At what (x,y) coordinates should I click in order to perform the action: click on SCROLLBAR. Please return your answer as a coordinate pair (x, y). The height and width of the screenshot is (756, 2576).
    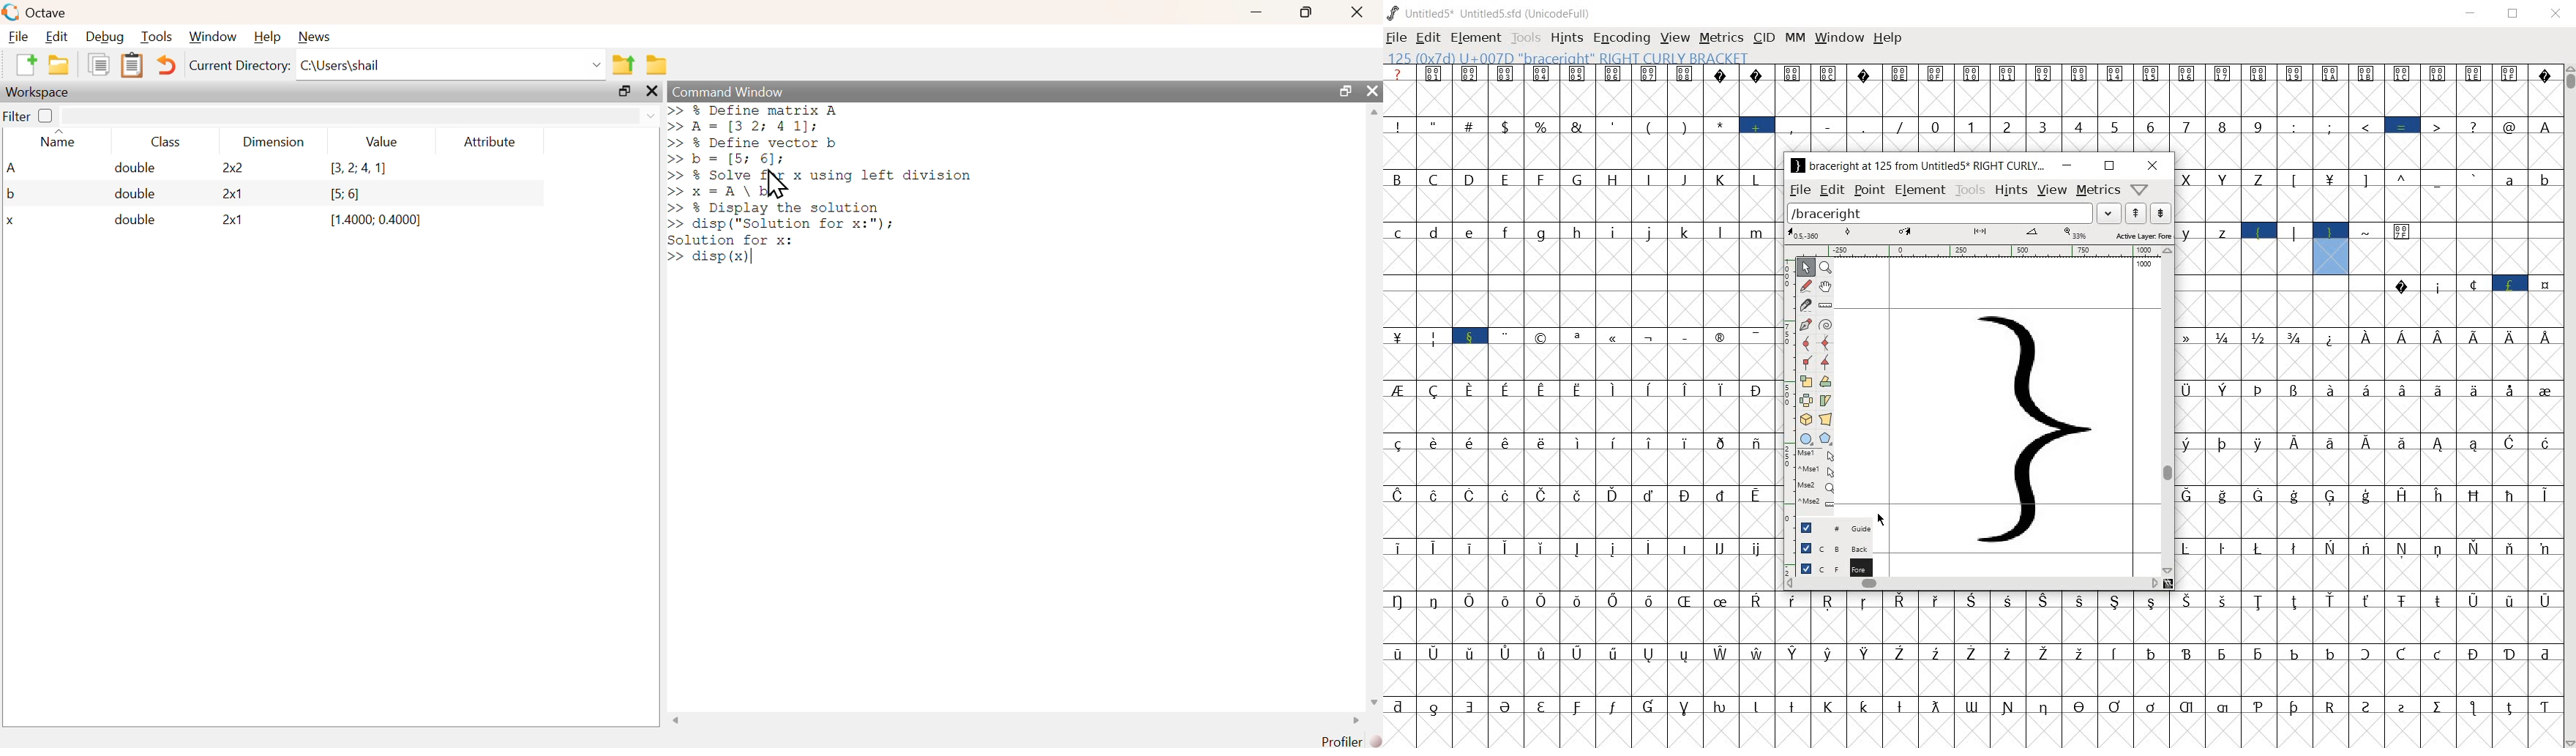
    Looking at the image, I should click on (2569, 406).